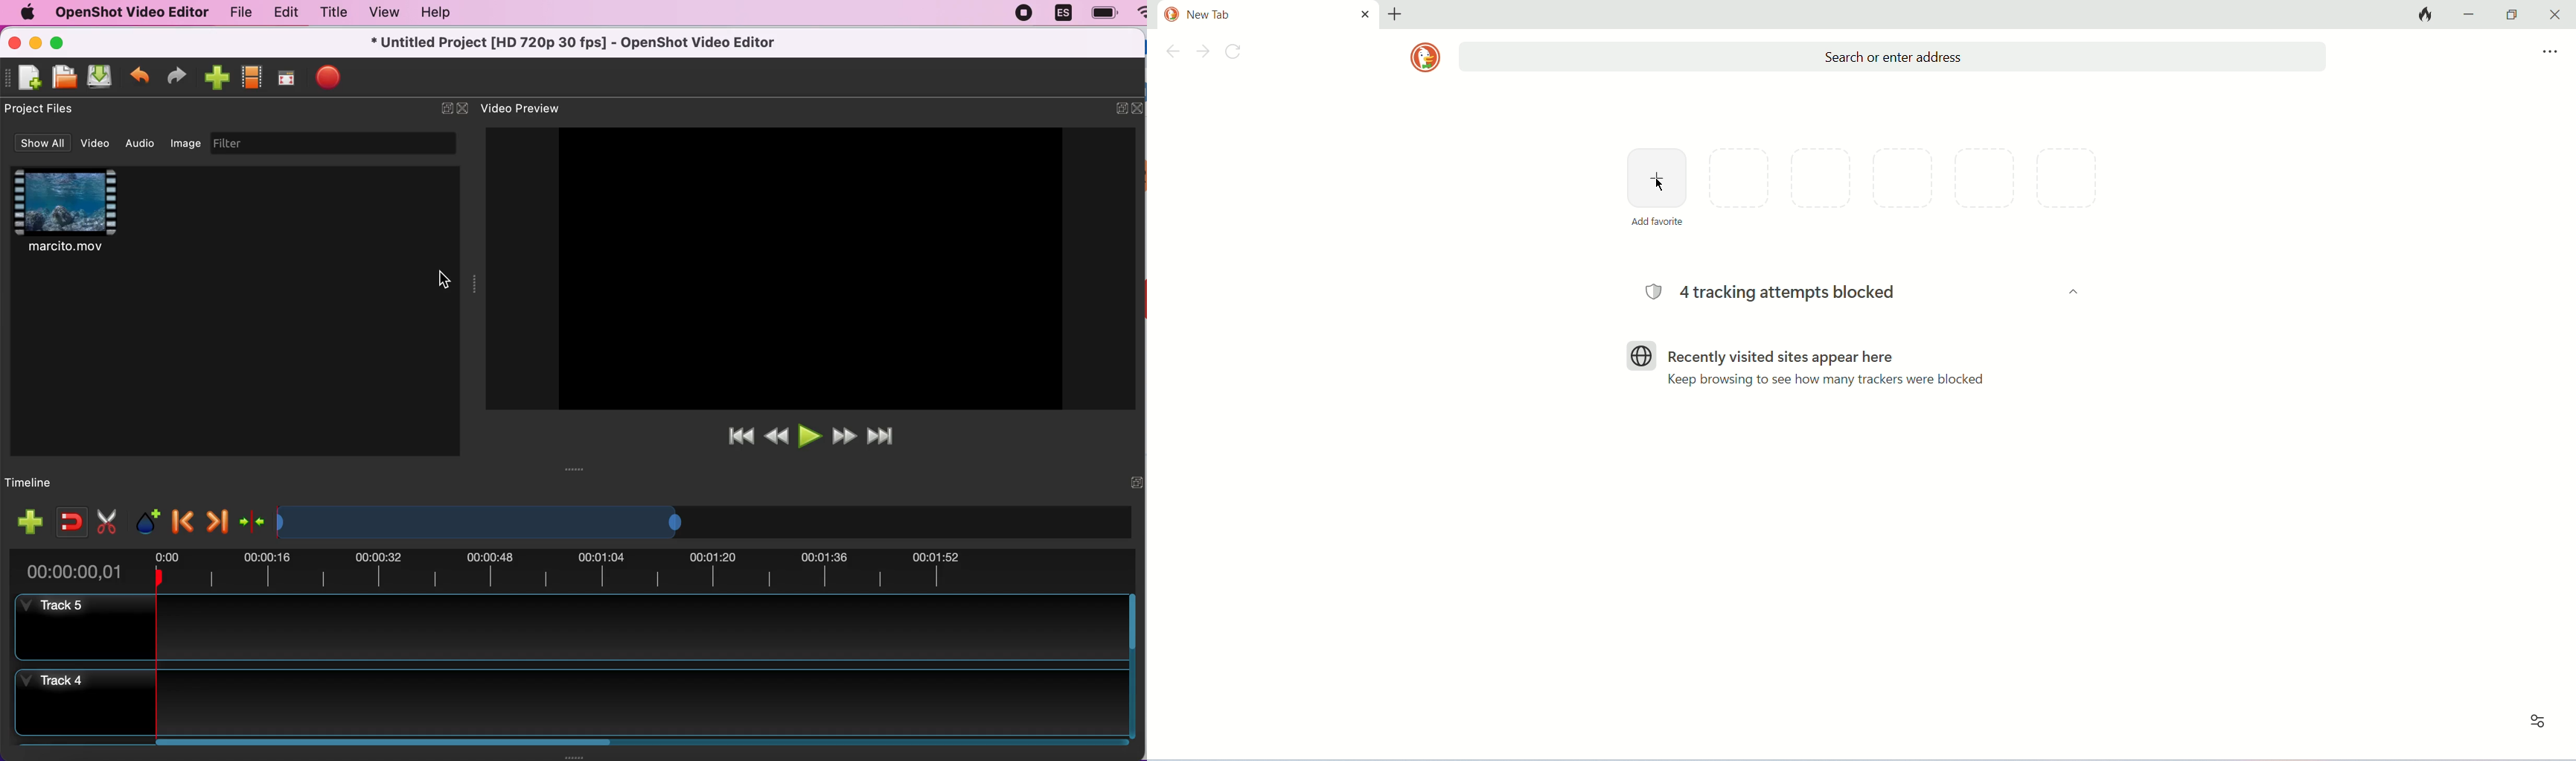 This screenshot has height=784, width=2576. Describe the element at coordinates (27, 522) in the screenshot. I see `add track` at that location.